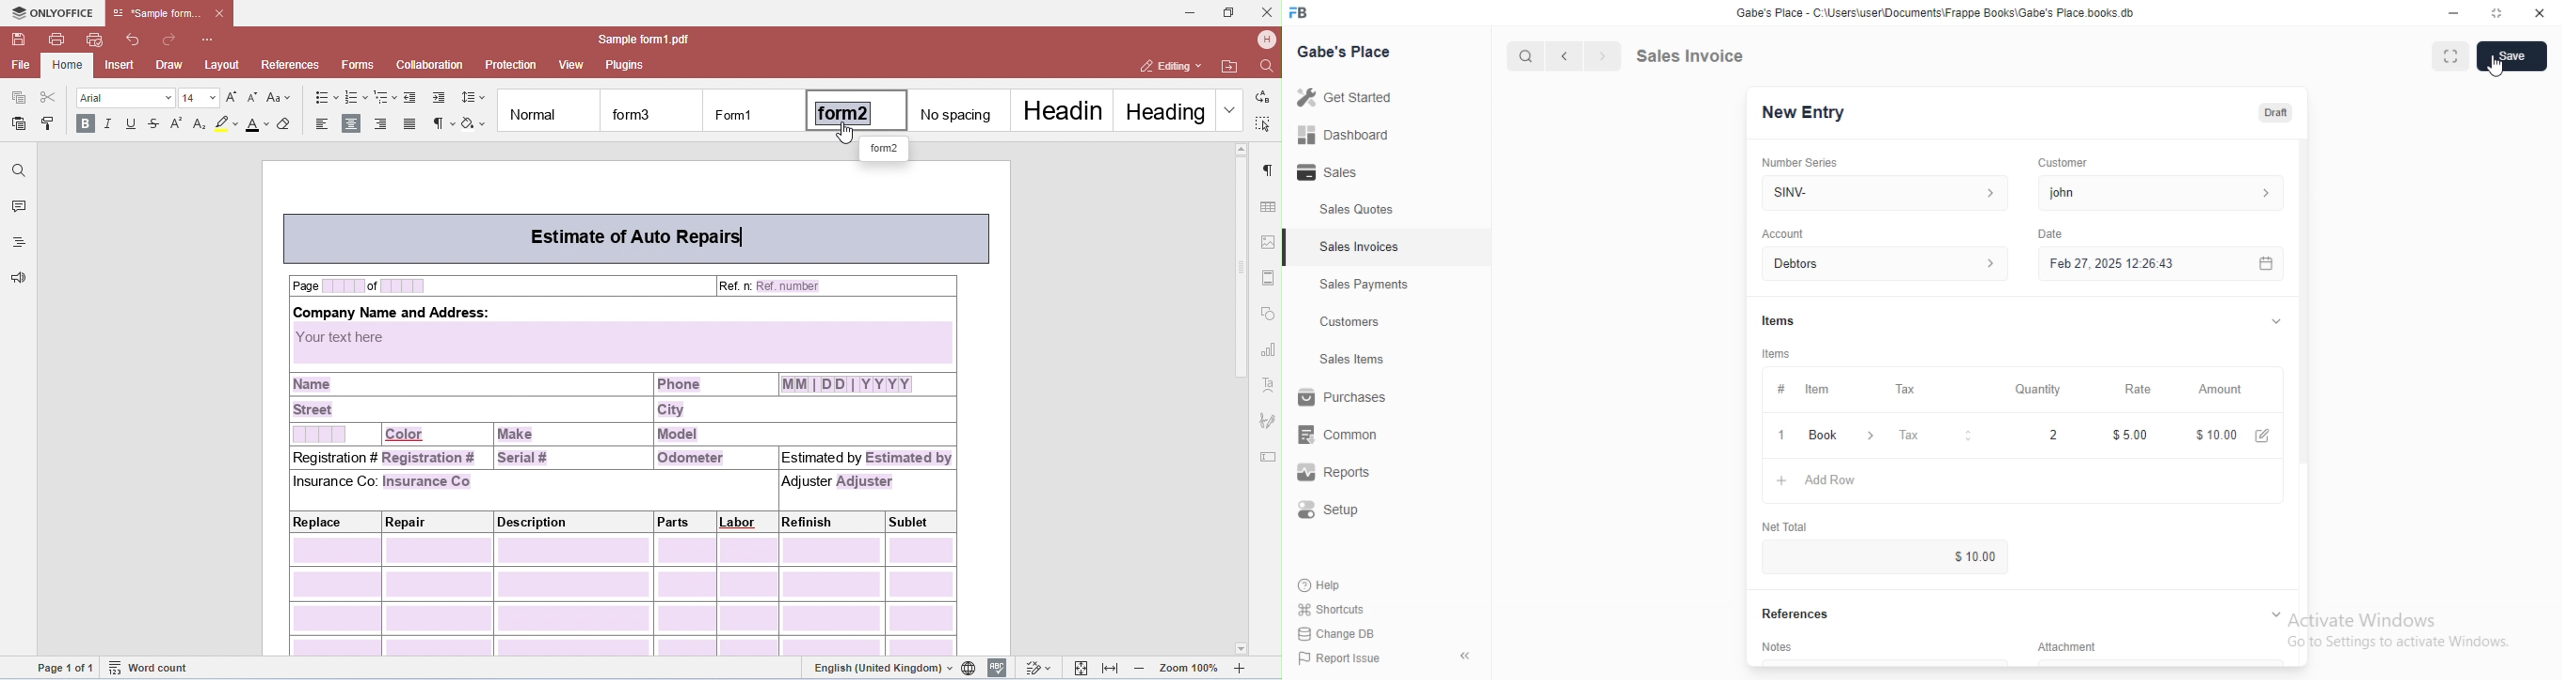 This screenshot has height=700, width=2576. What do you see at coordinates (2275, 612) in the screenshot?
I see `Expand` at bounding box center [2275, 612].